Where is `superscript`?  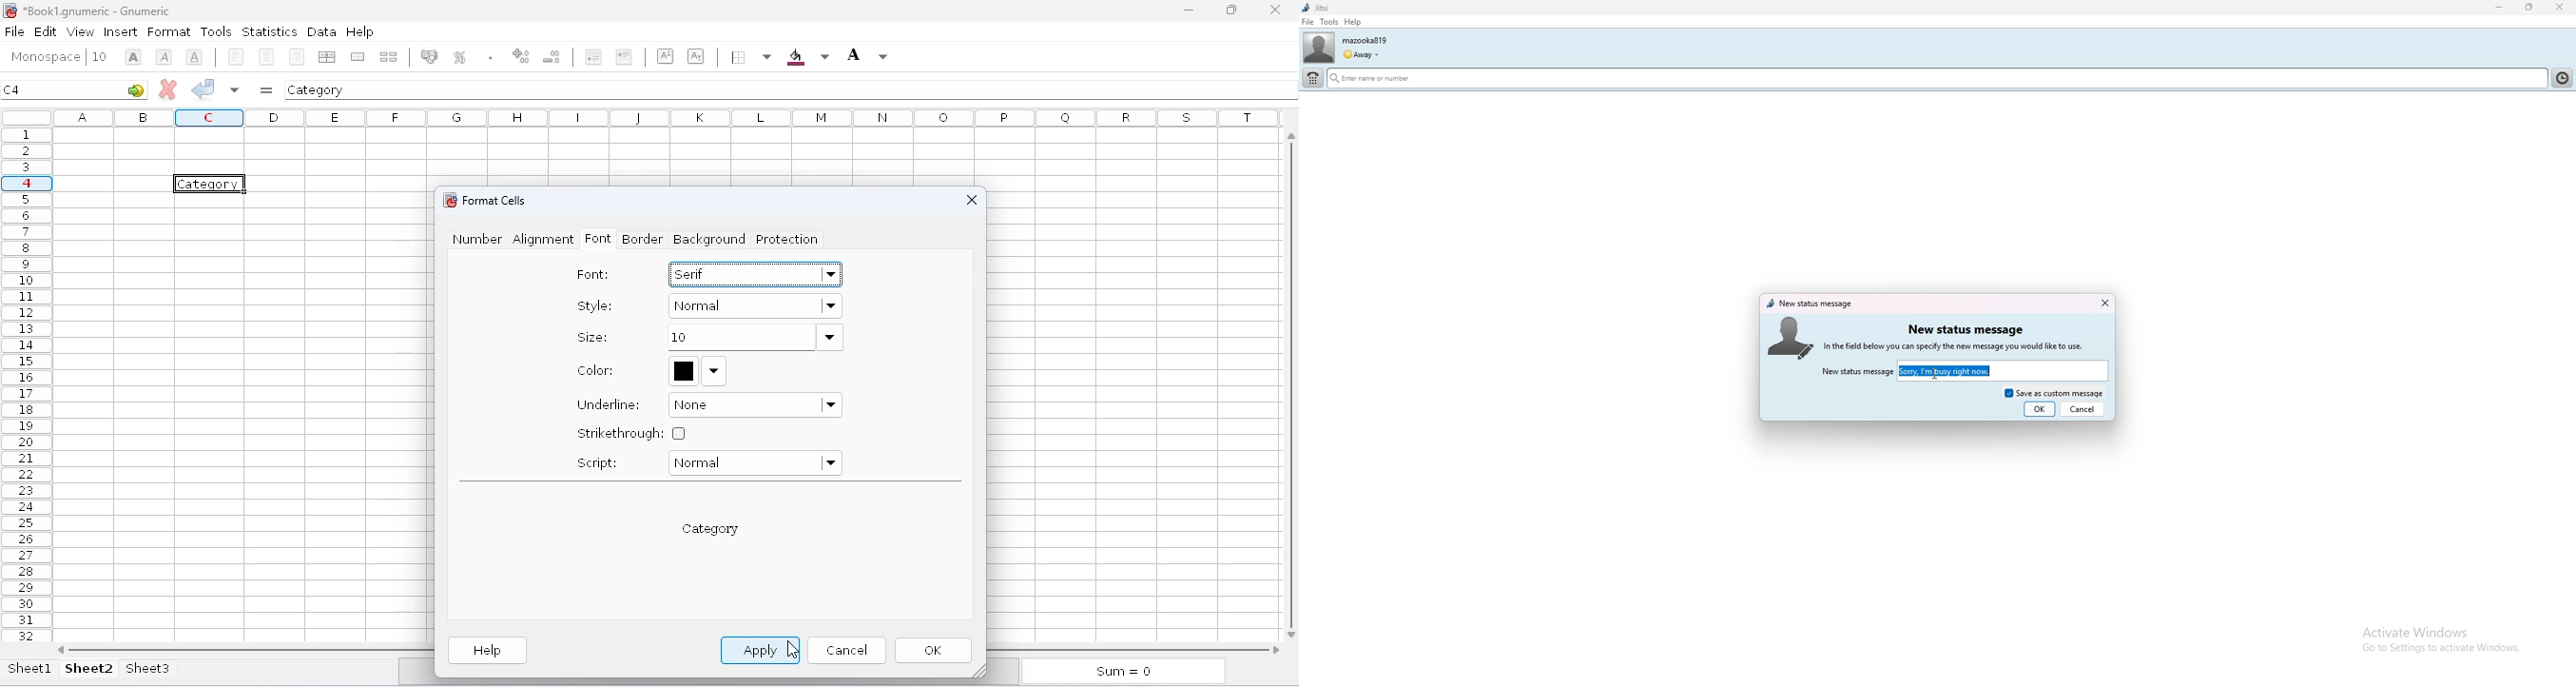 superscript is located at coordinates (666, 56).